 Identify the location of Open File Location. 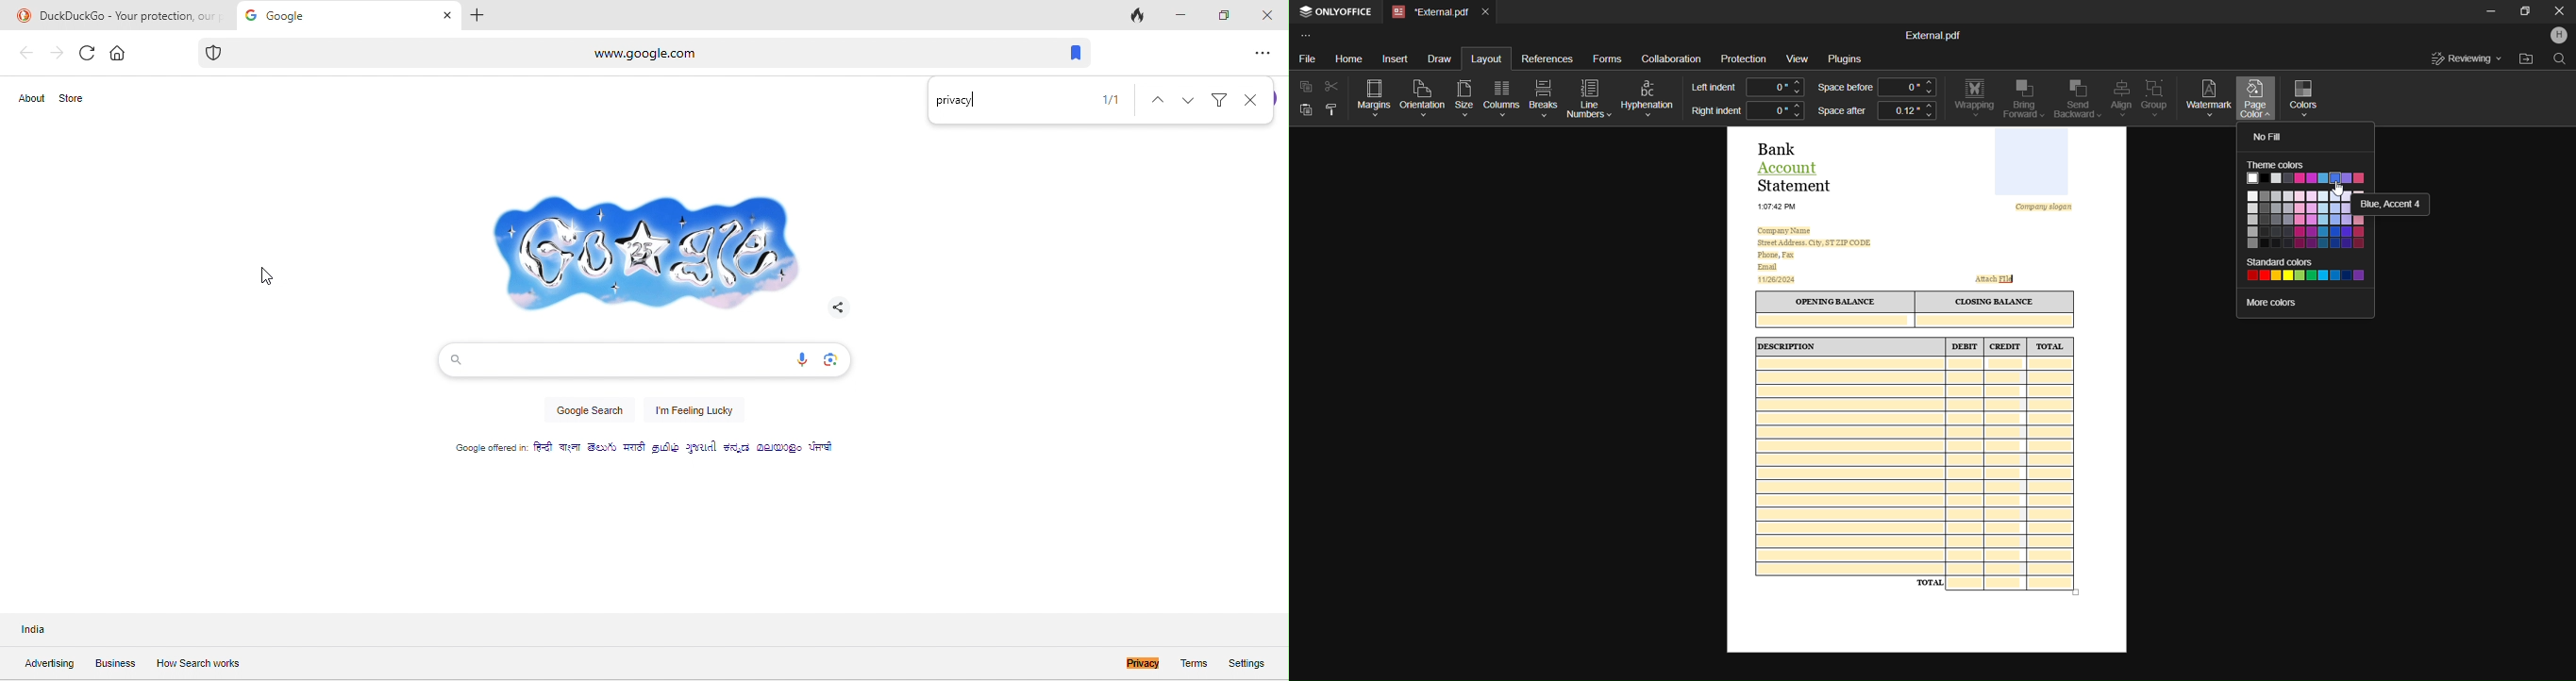
(2524, 59).